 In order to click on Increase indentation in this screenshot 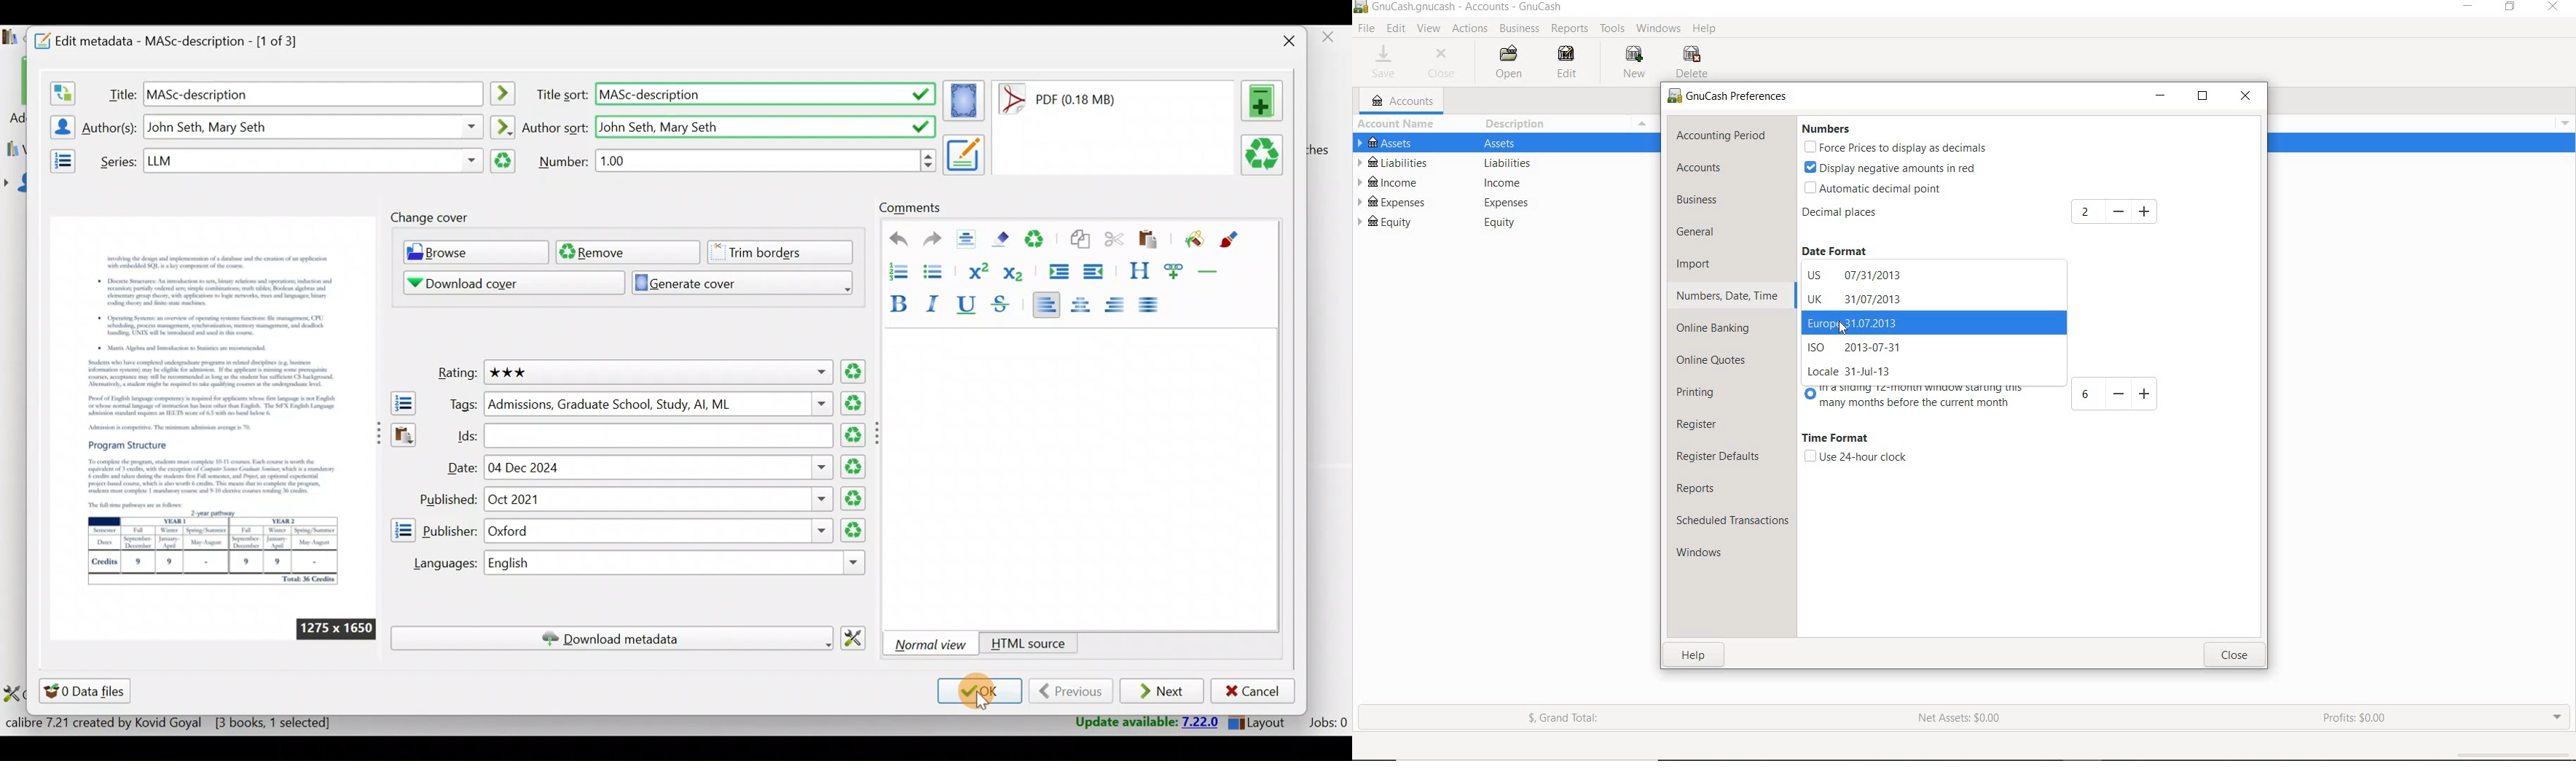, I will do `click(1057, 269)`.